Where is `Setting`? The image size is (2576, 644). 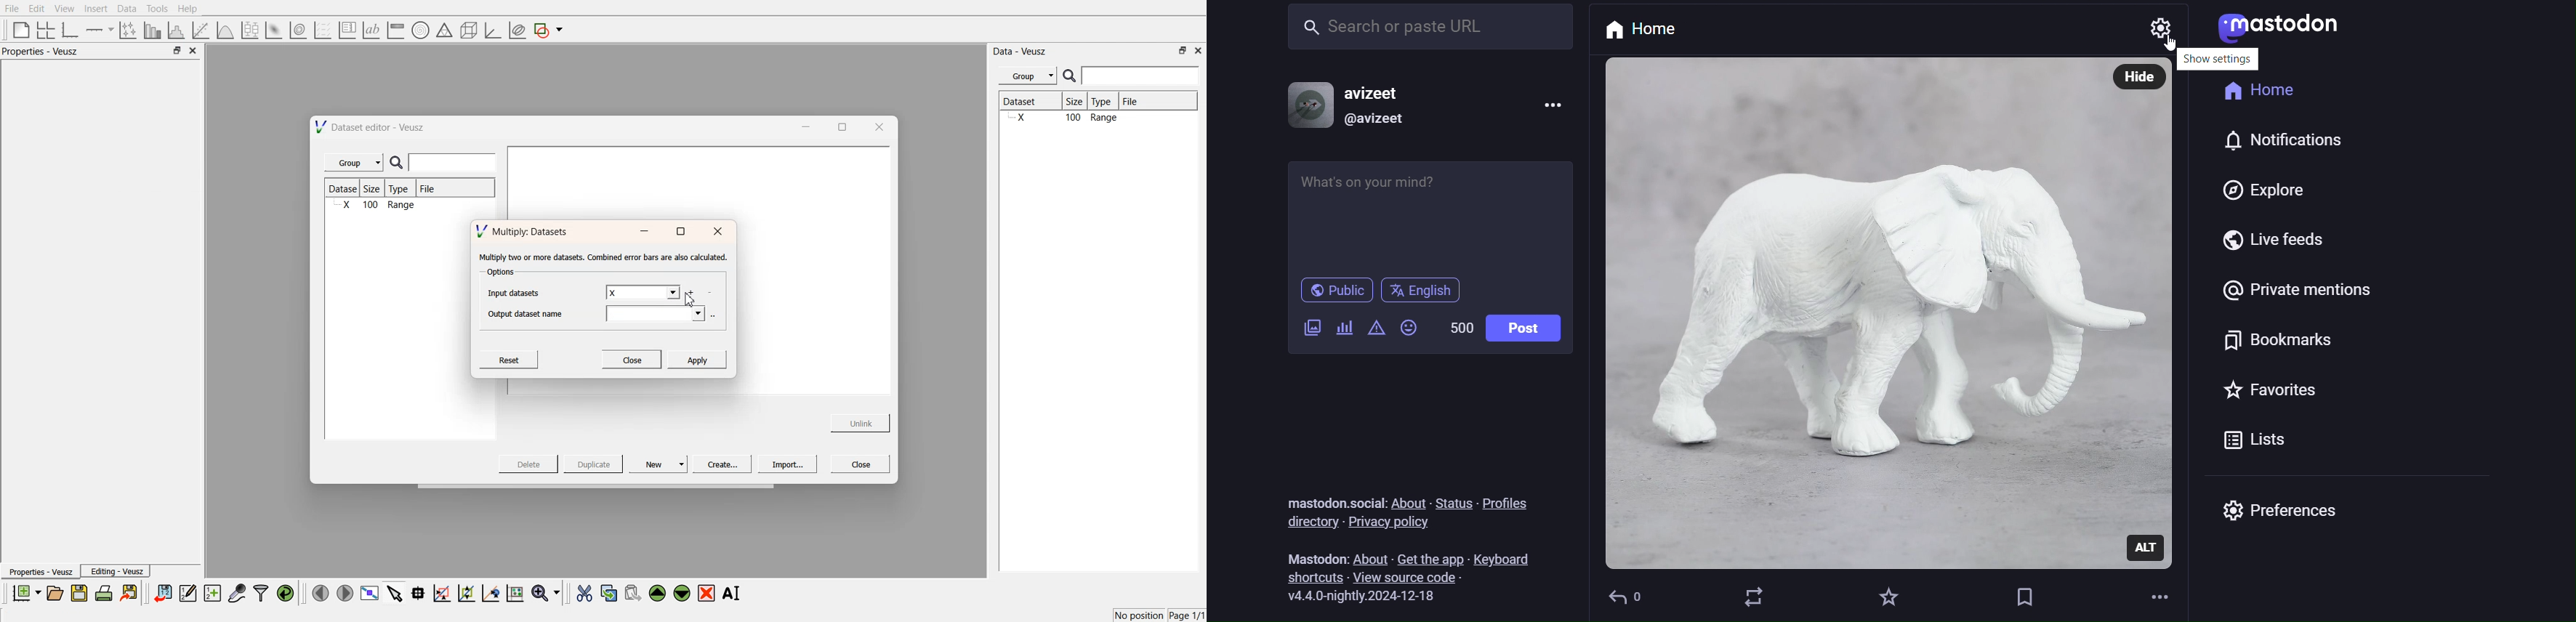 Setting is located at coordinates (2163, 29).